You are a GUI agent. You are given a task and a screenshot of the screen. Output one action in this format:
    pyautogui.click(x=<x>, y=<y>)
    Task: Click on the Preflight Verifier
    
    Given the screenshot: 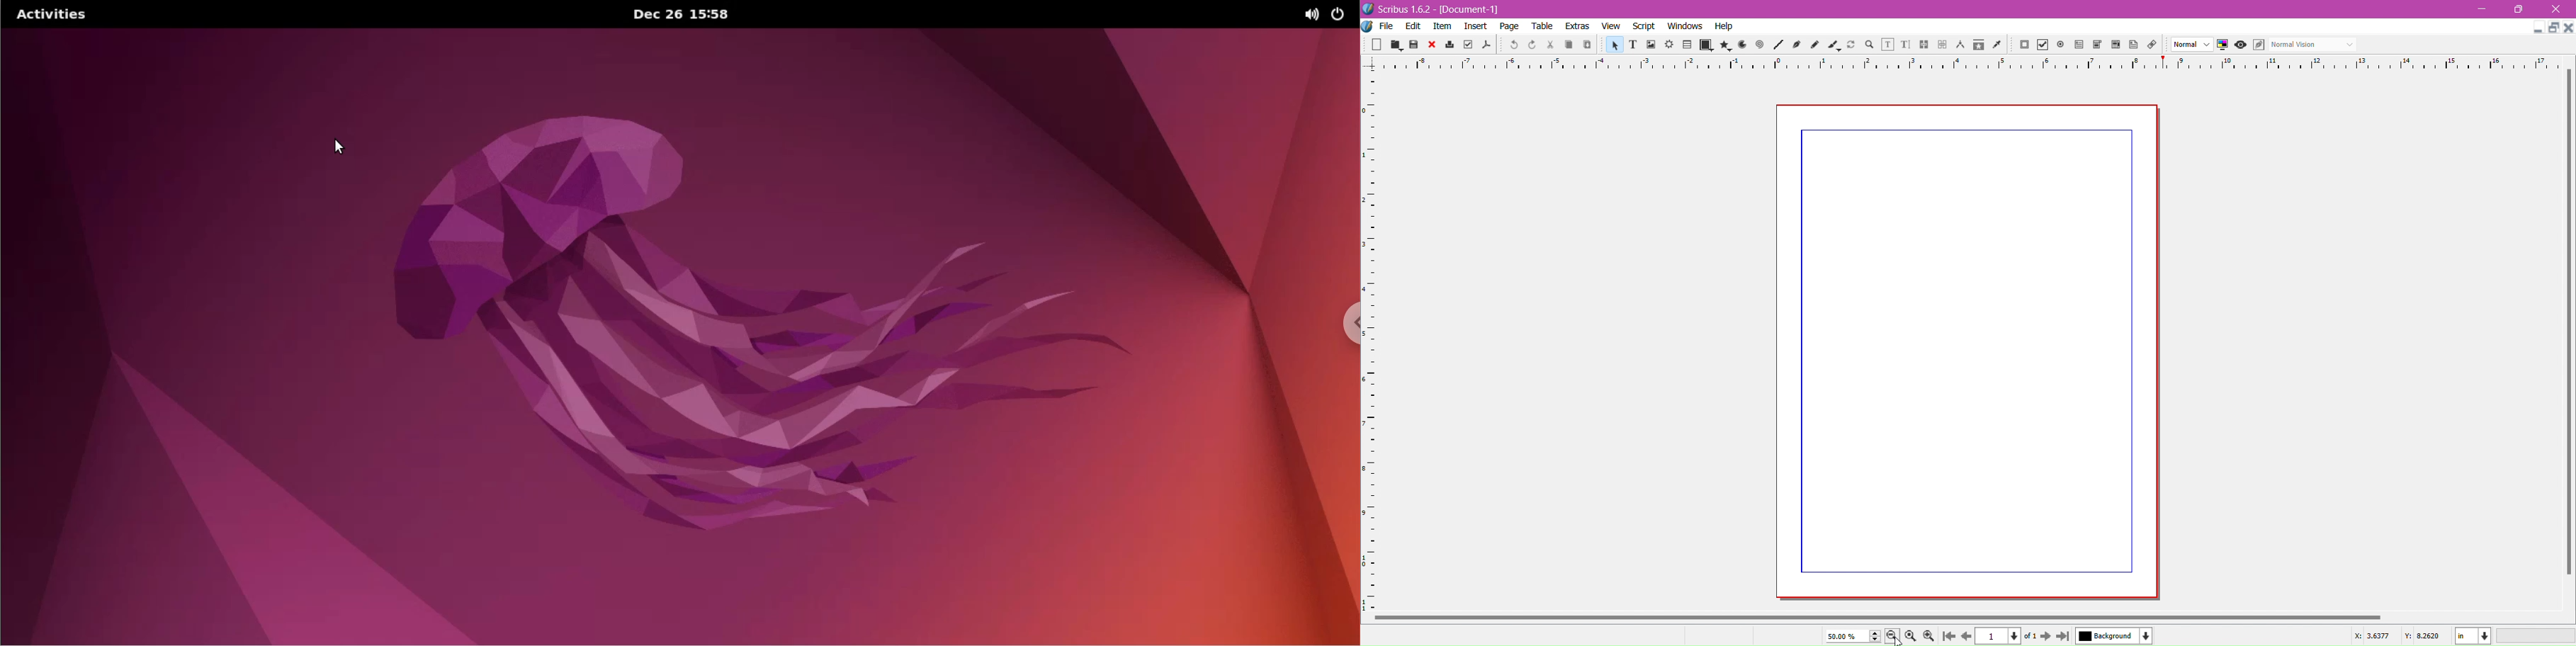 What is the action you would take?
    pyautogui.click(x=1468, y=44)
    